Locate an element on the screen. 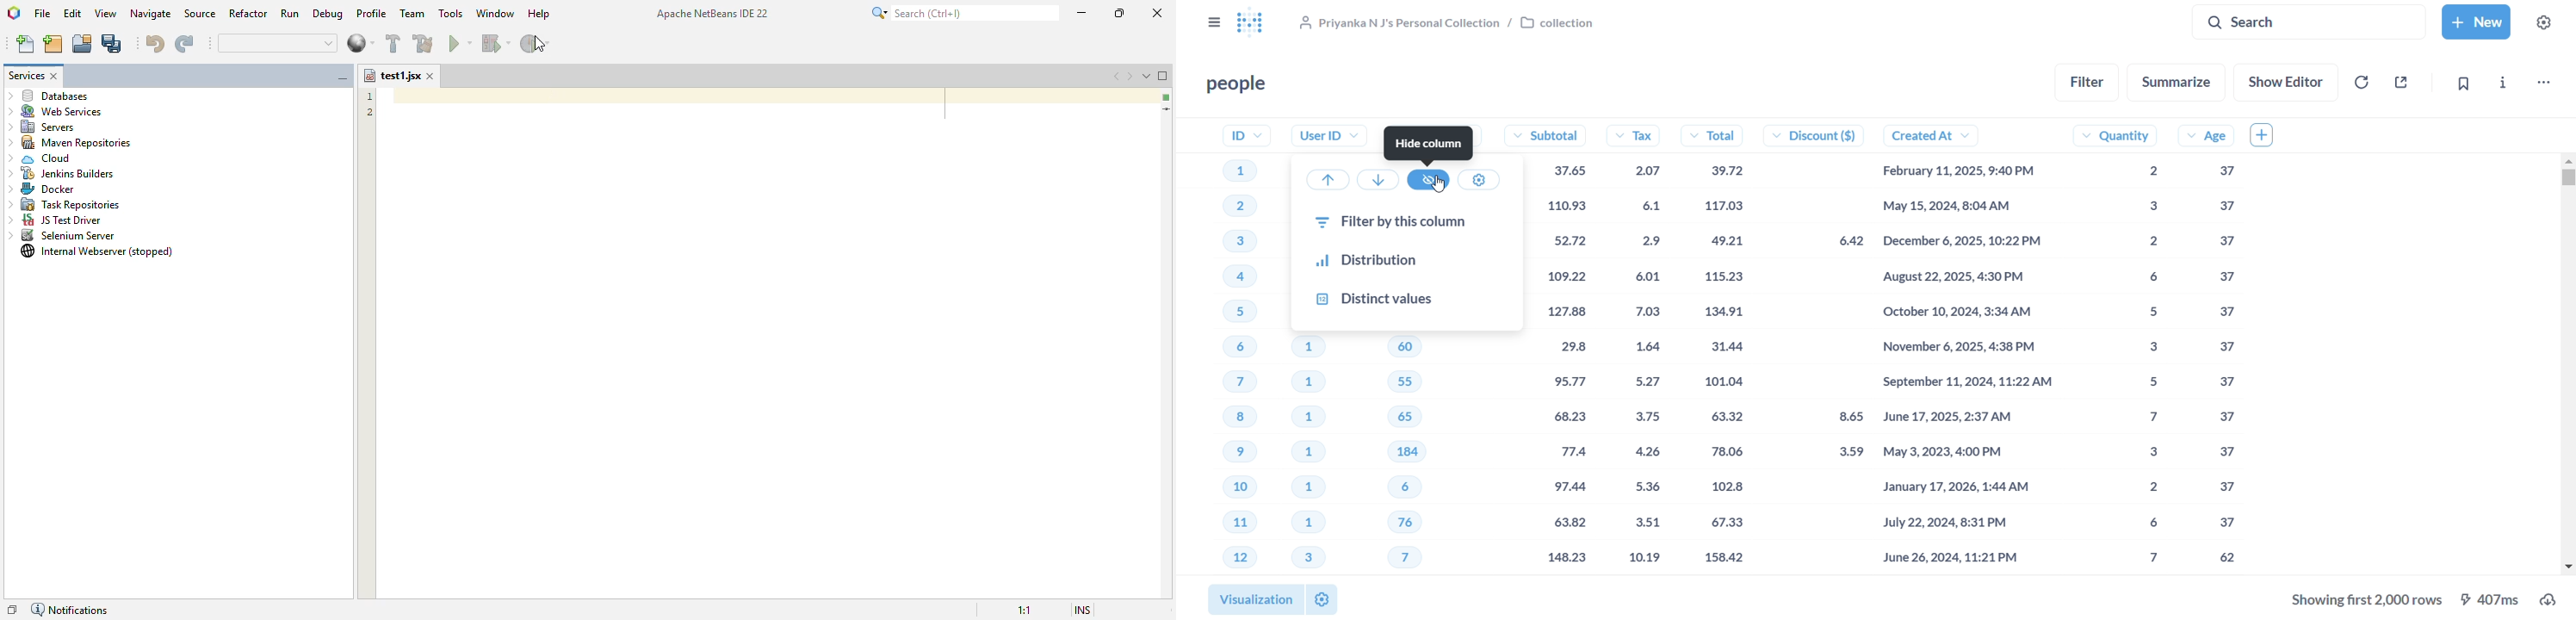 This screenshot has width=2576, height=644. user ID's is located at coordinates (1325, 453).